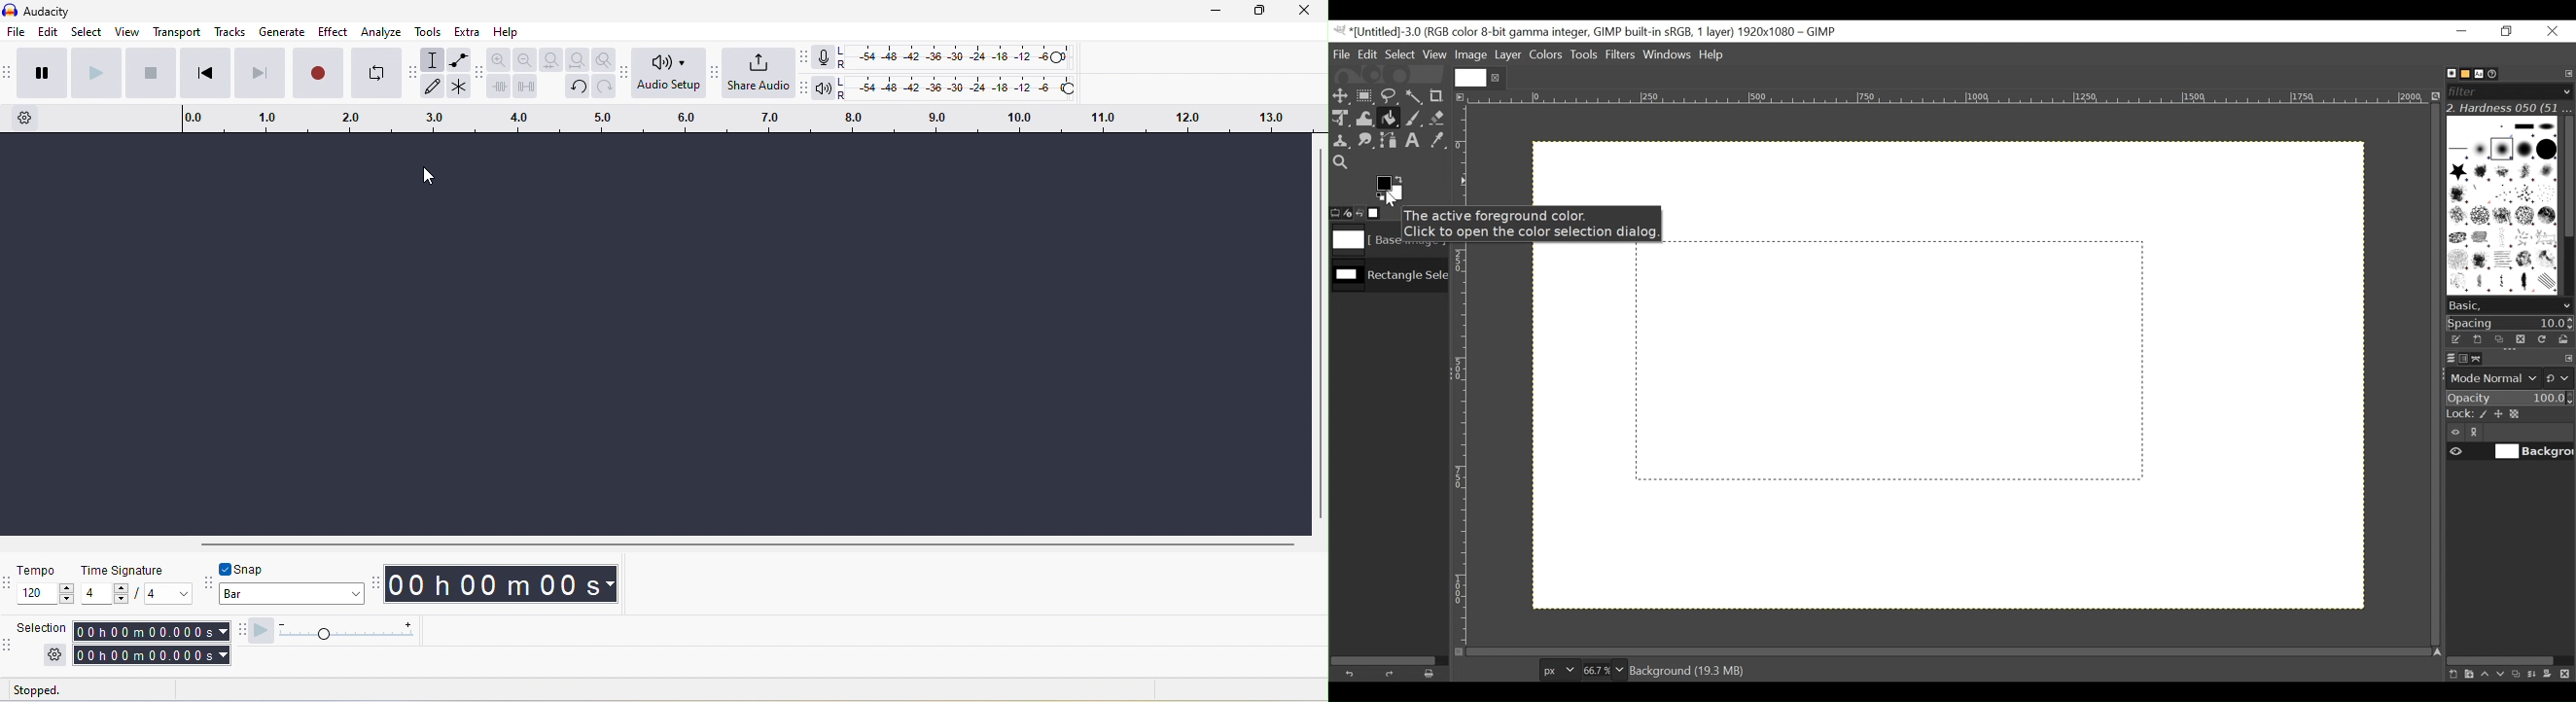 This screenshot has width=2576, height=728. I want to click on audacity recording meter toolbar, so click(806, 61).